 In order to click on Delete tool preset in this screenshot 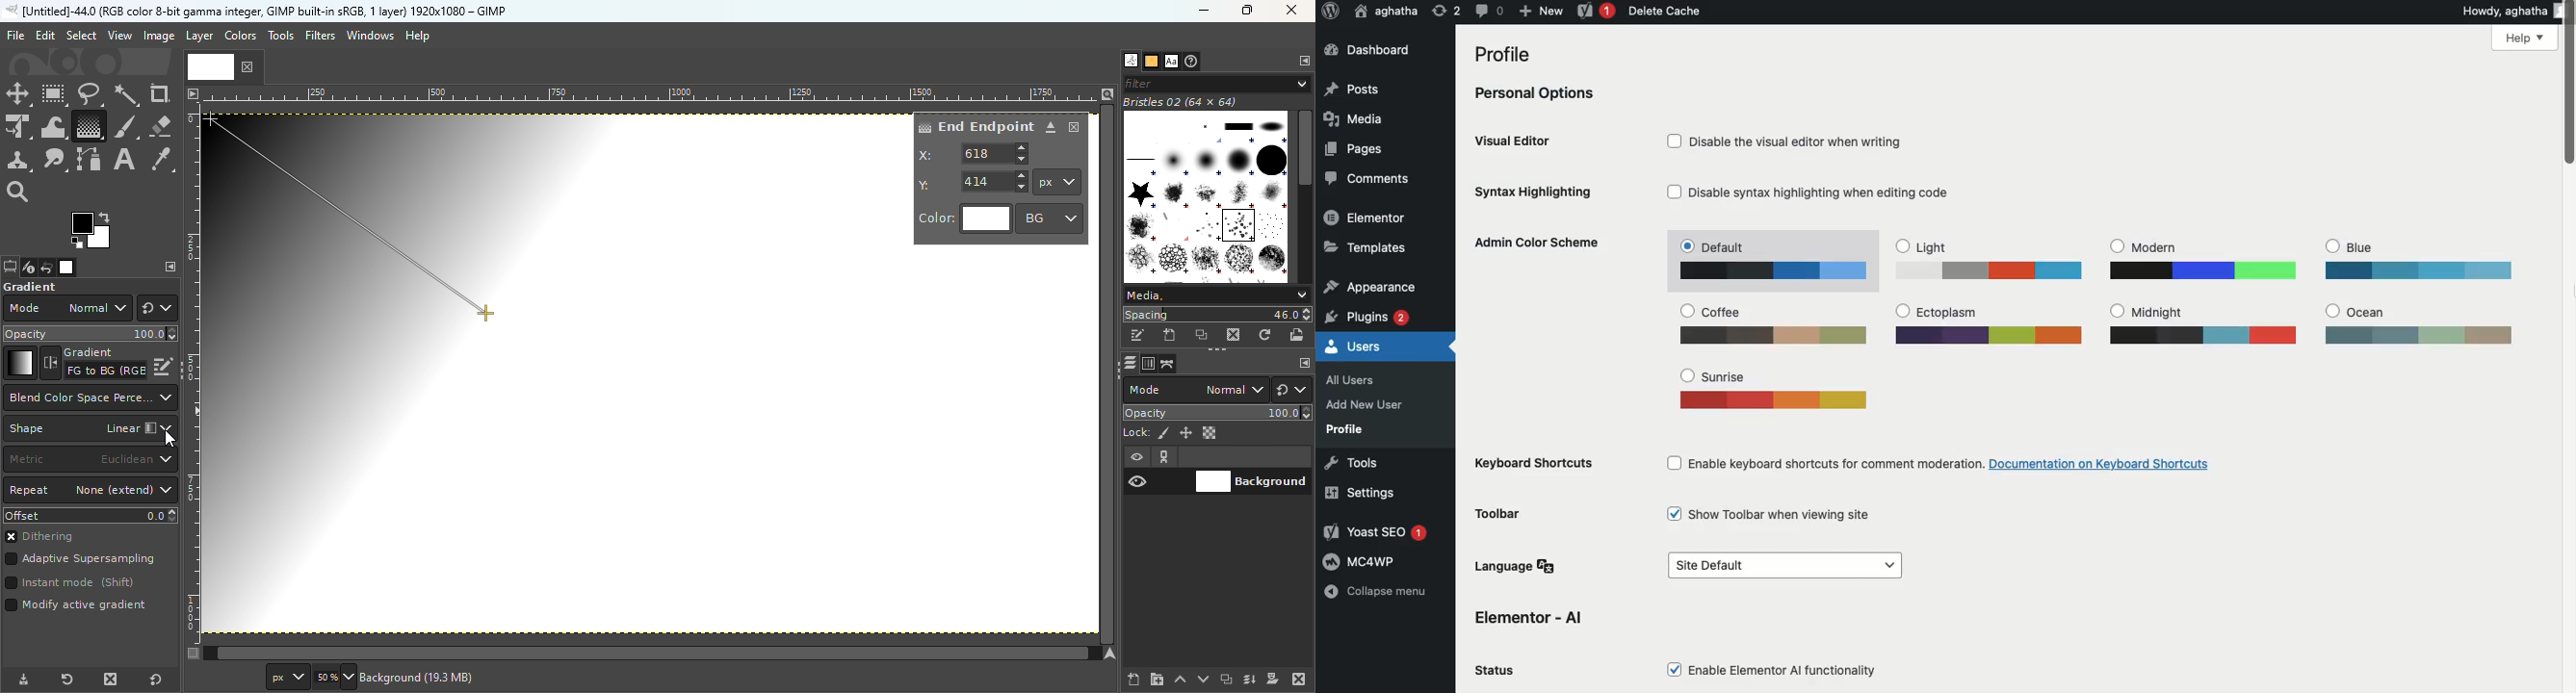, I will do `click(106, 680)`.